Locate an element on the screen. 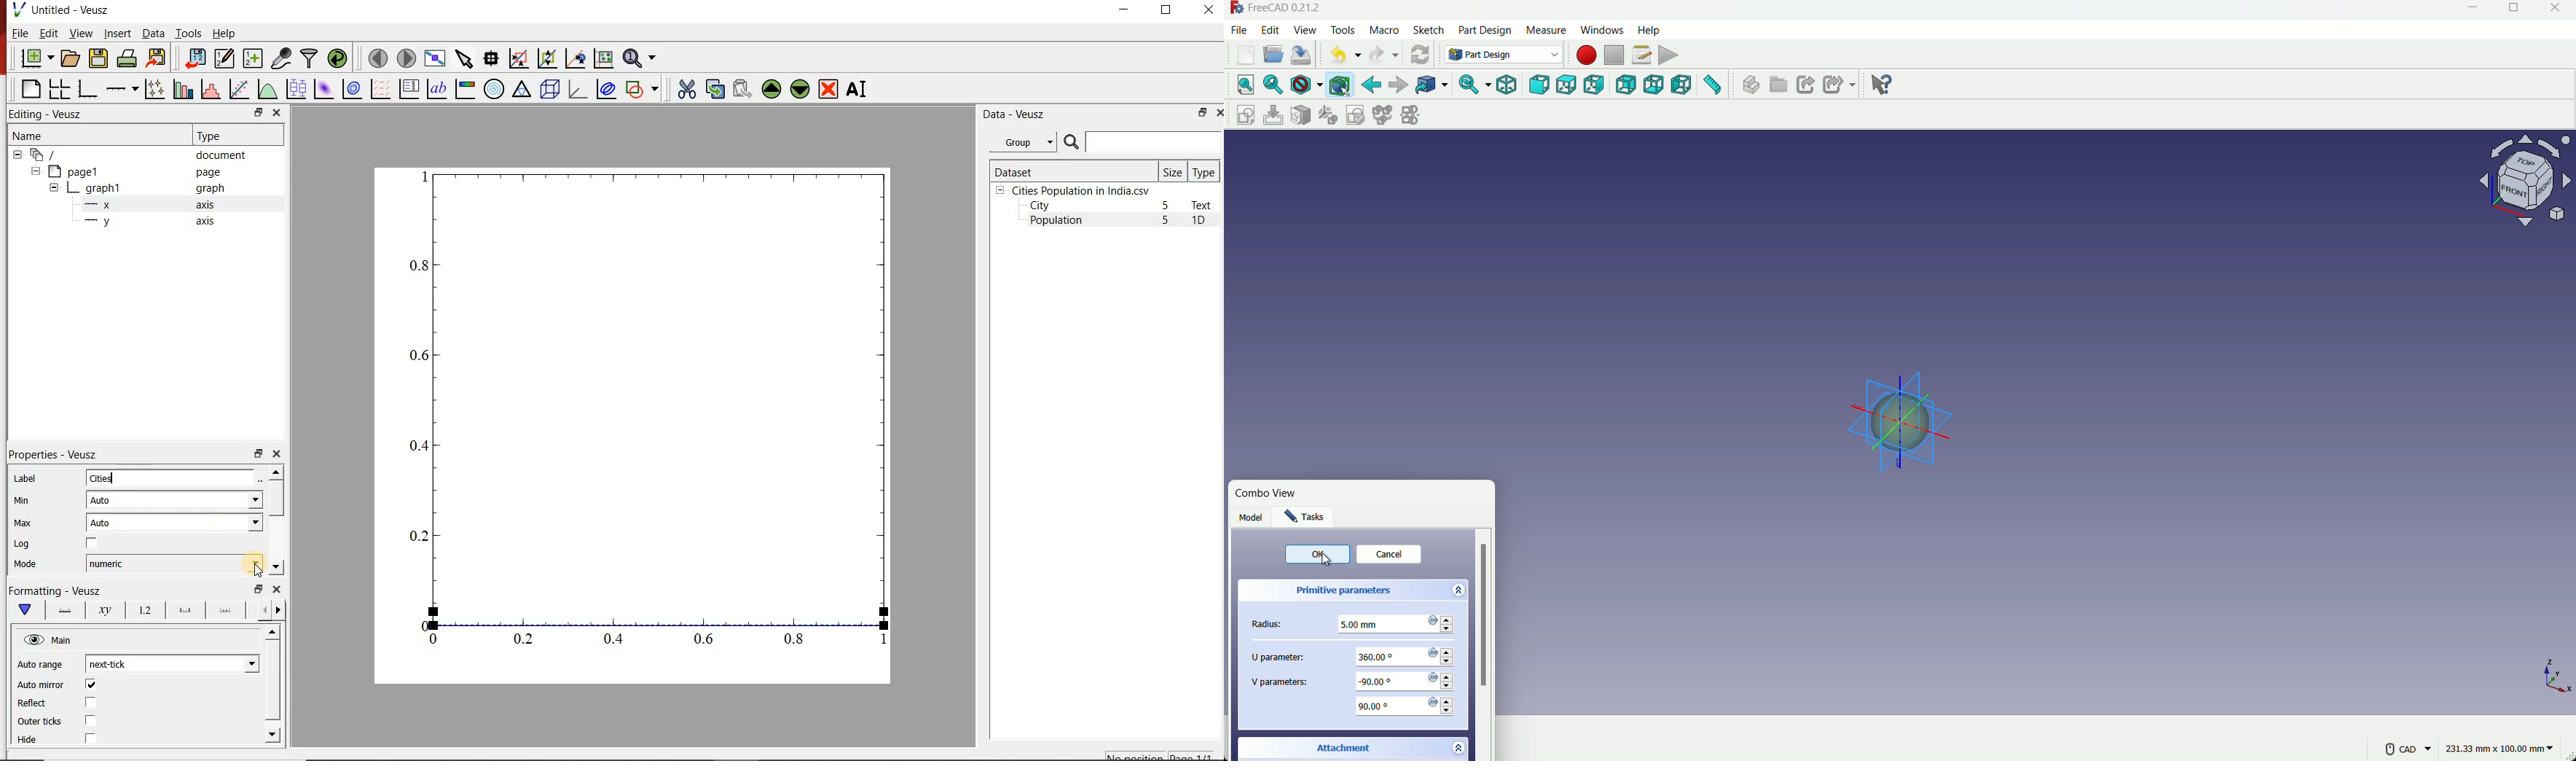  move the selected widget down is located at coordinates (800, 89).